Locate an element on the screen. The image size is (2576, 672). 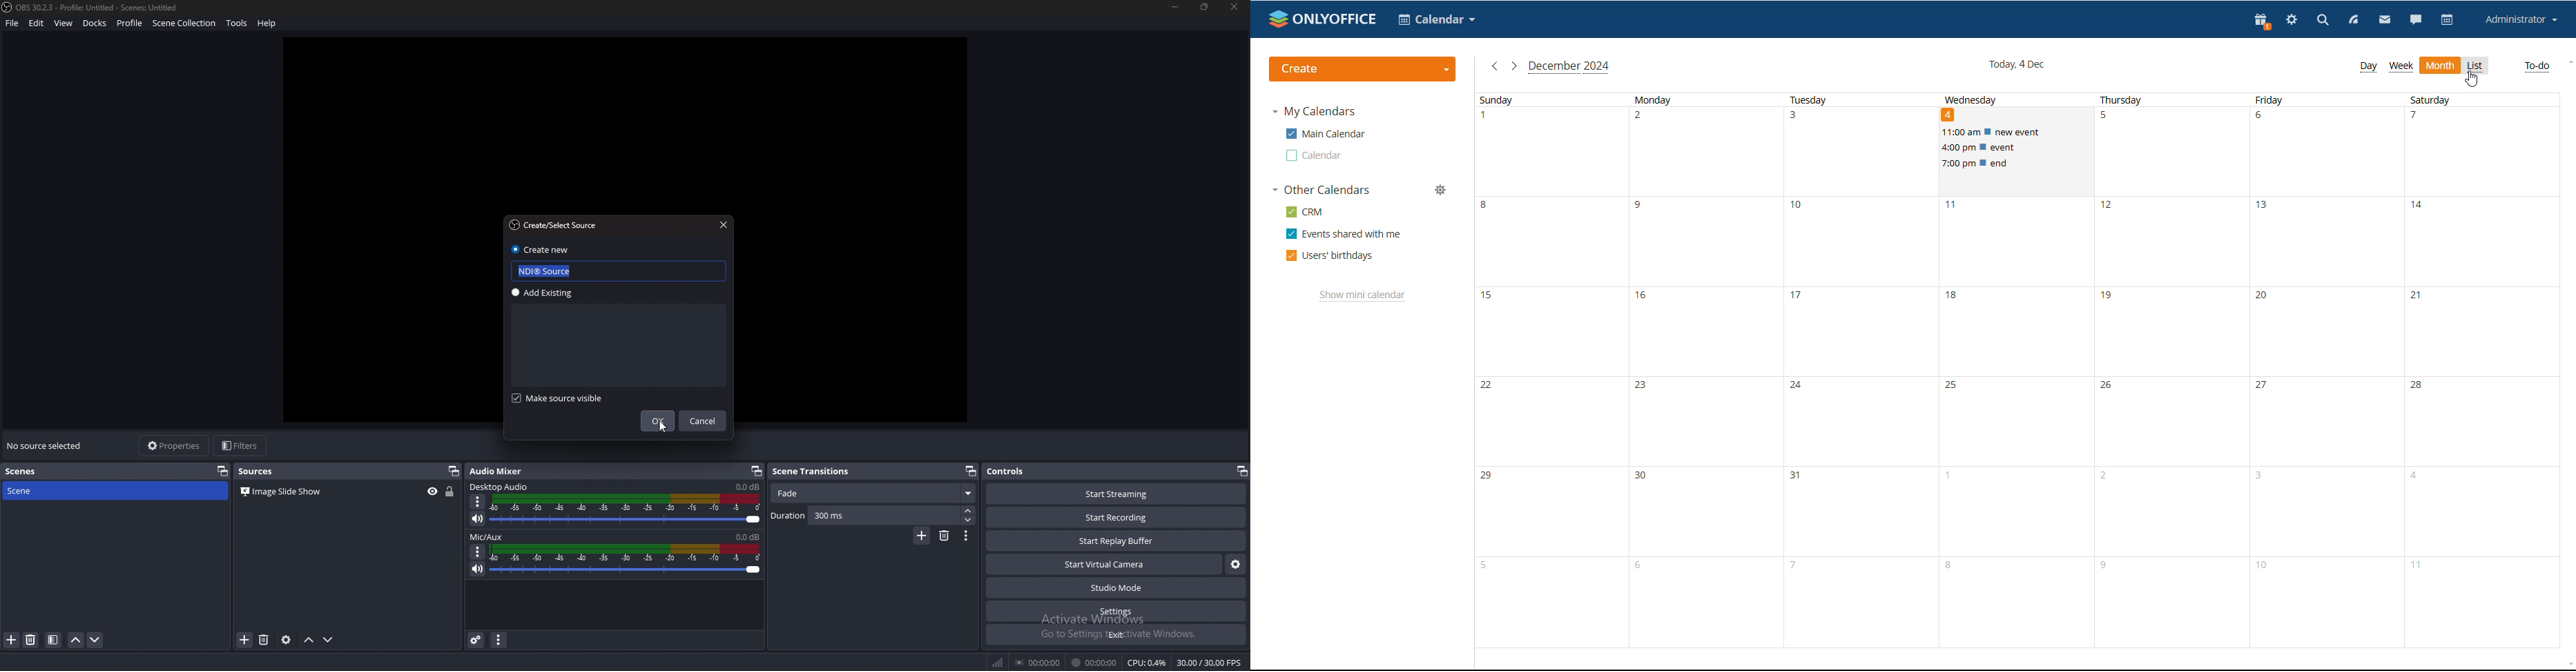
audio mixer menu is located at coordinates (498, 640).